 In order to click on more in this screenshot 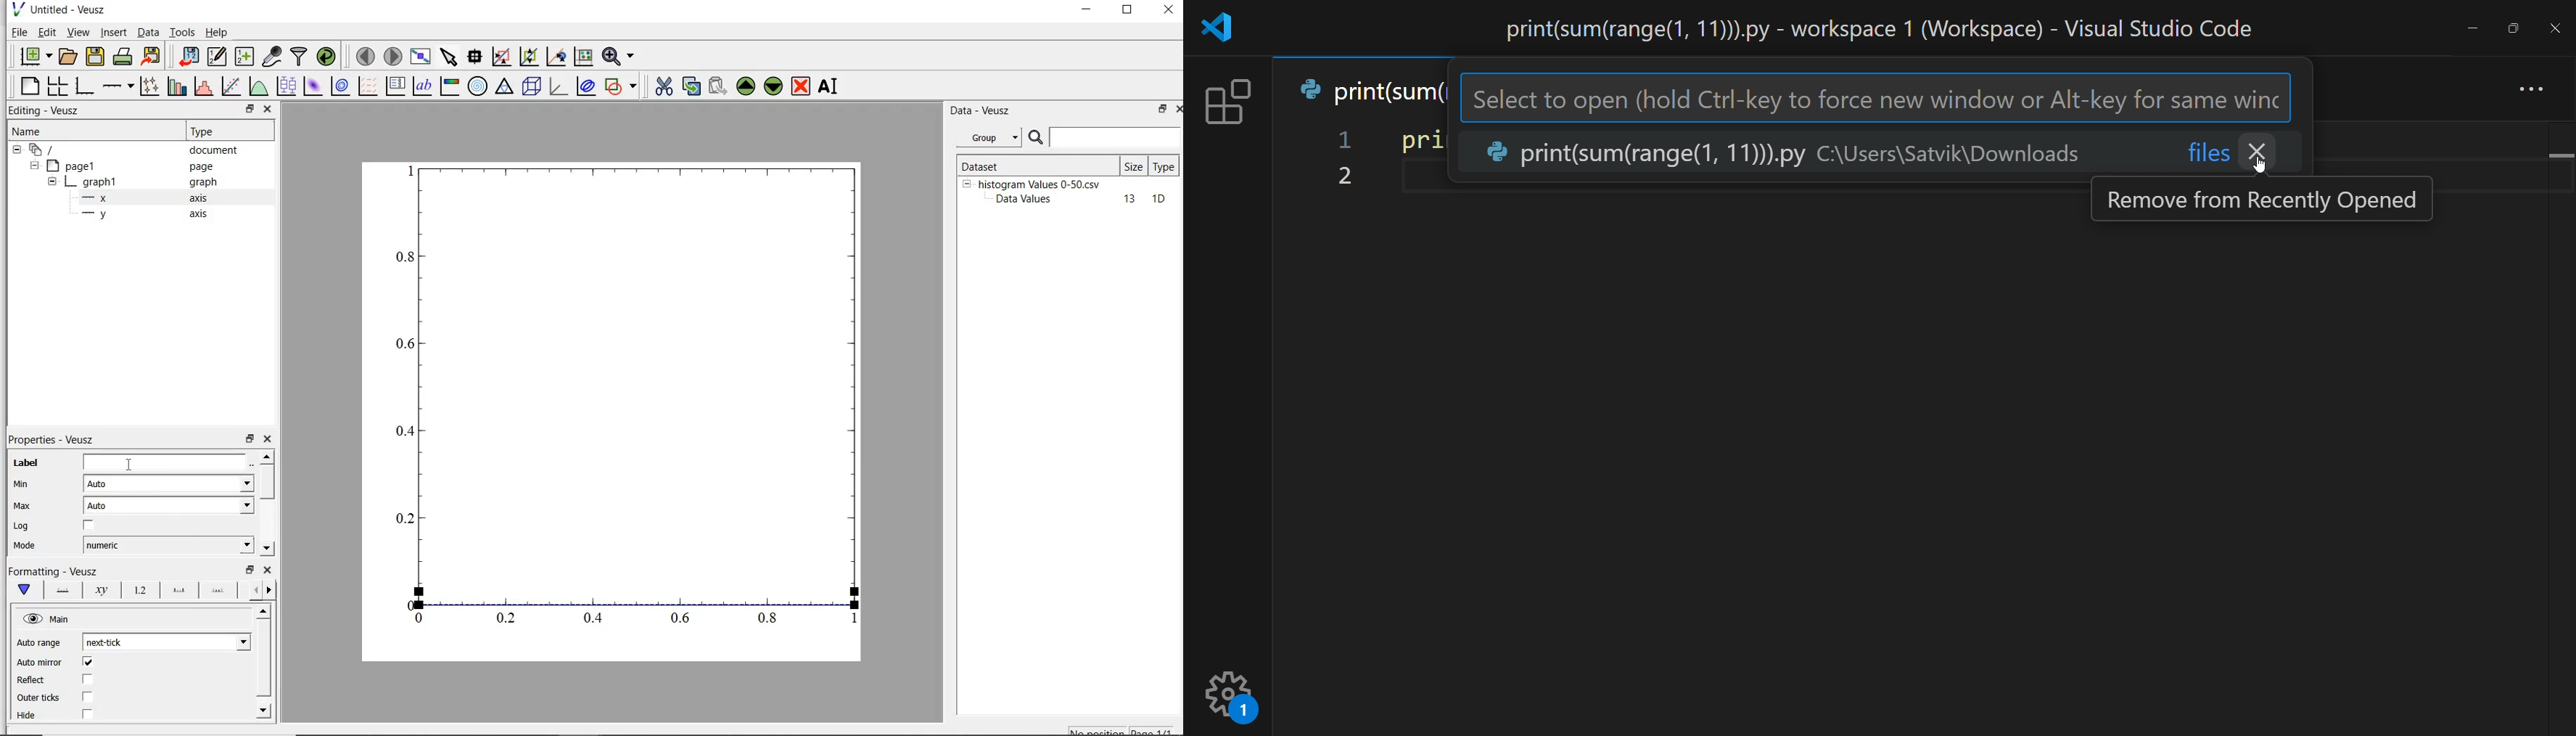, I will do `click(2533, 82)`.